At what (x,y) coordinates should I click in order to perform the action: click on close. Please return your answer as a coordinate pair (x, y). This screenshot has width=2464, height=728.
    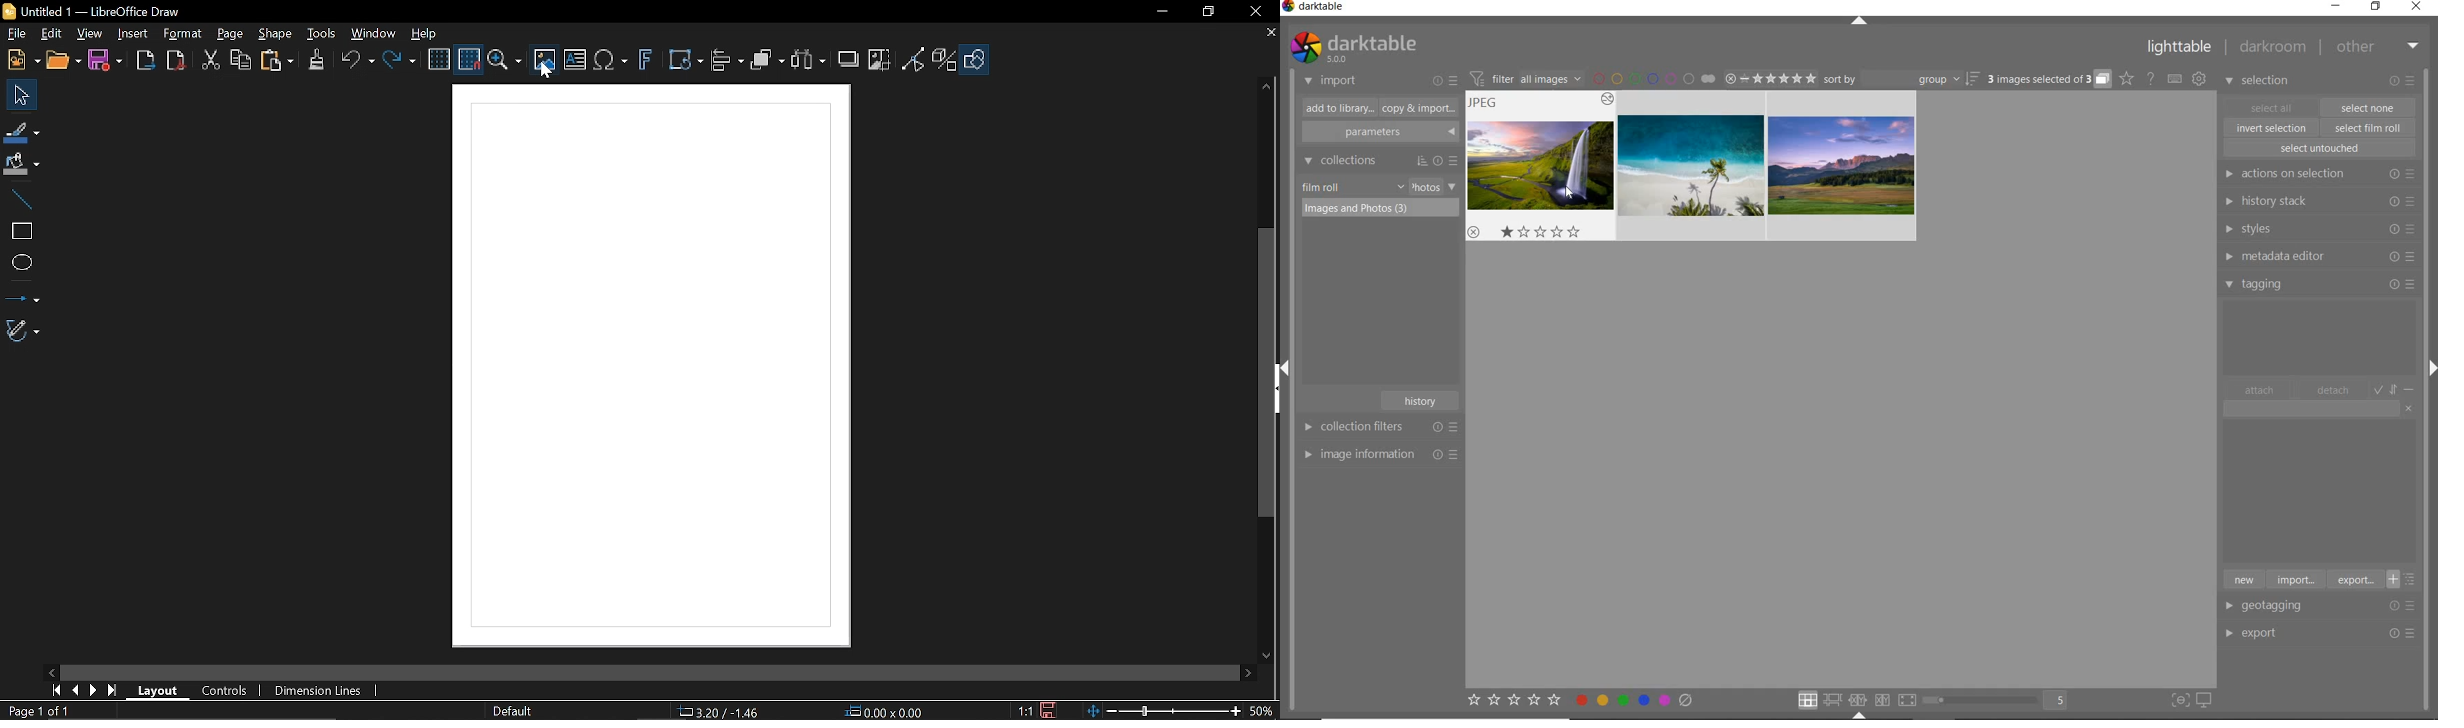
    Looking at the image, I should click on (2419, 8).